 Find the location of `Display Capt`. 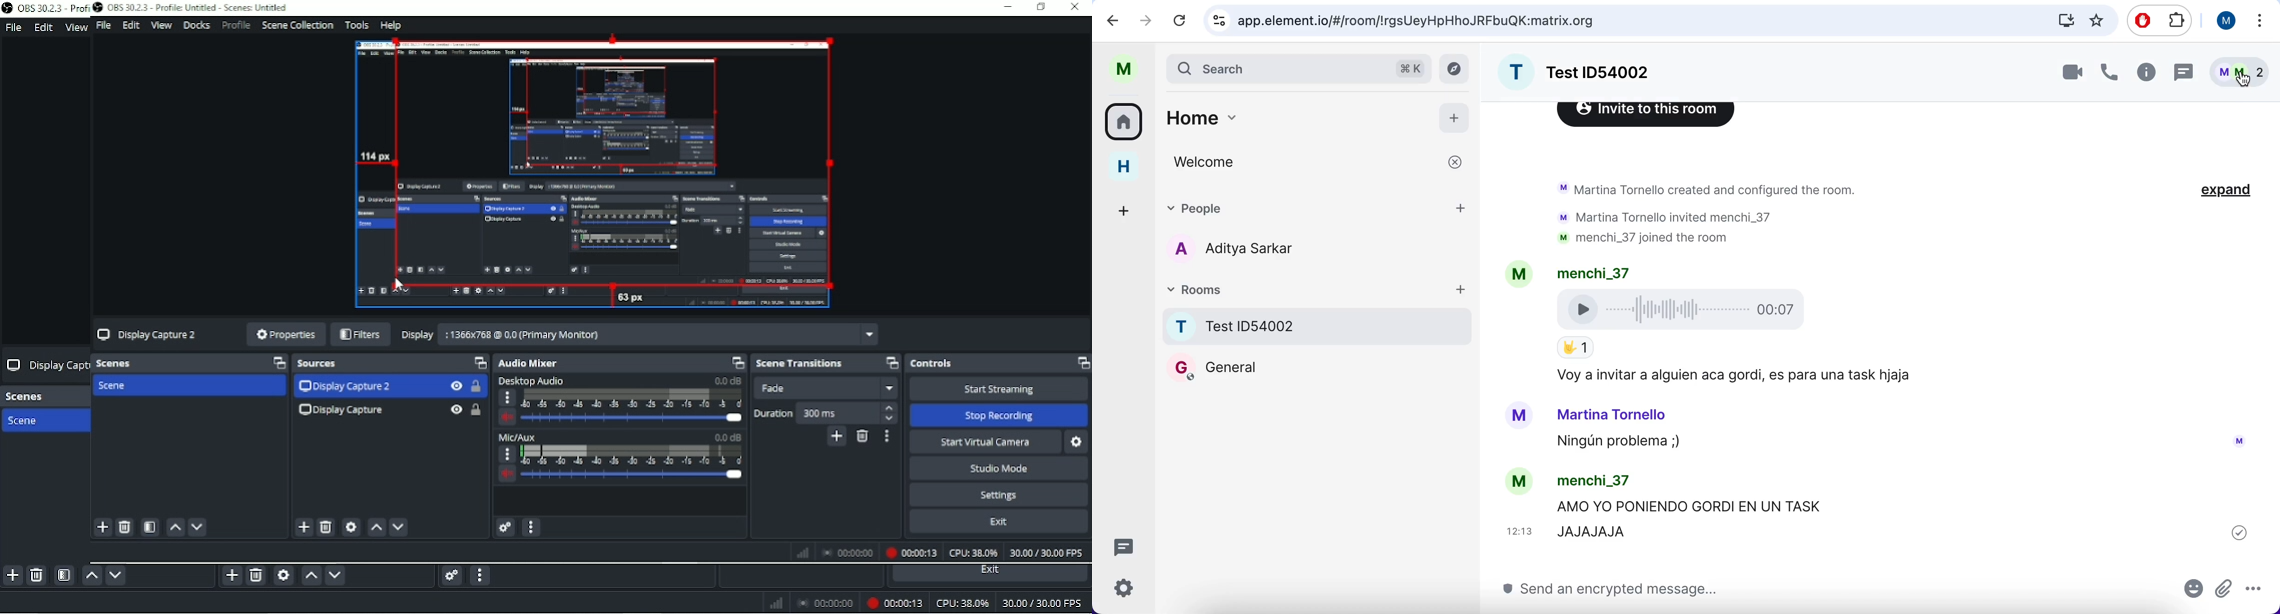

Display Capt is located at coordinates (45, 365).